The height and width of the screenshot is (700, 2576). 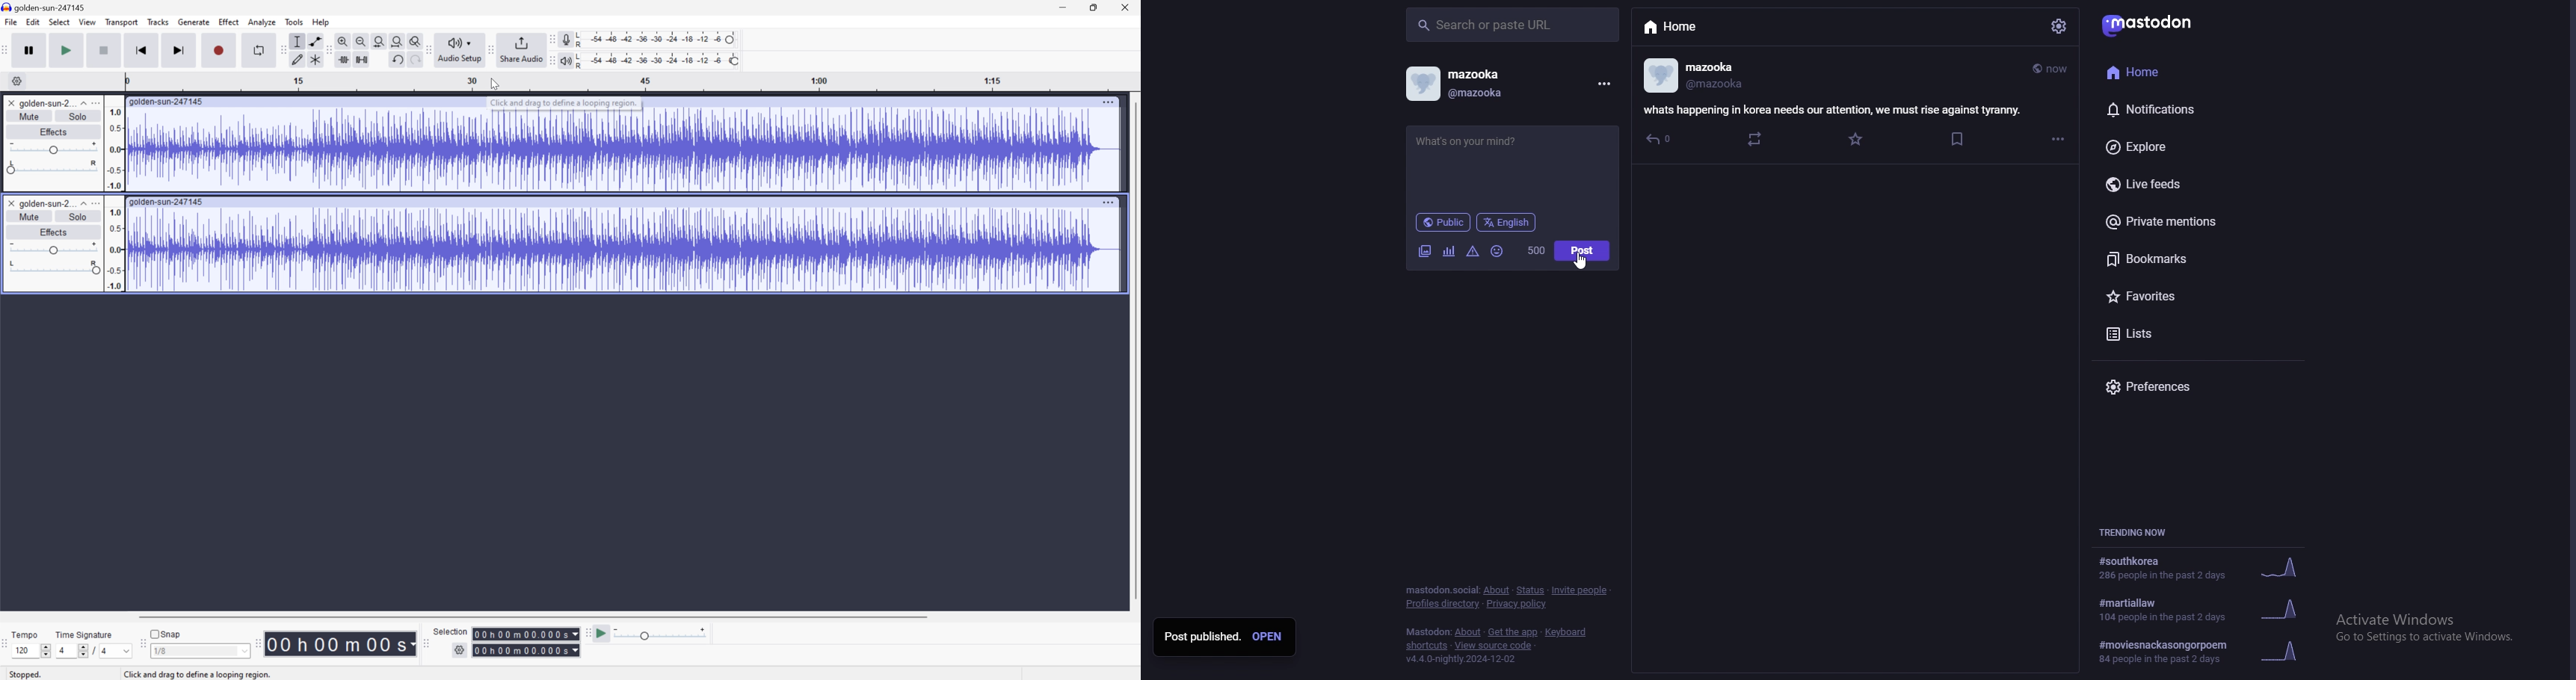 What do you see at coordinates (427, 49) in the screenshot?
I see `Audacity audio setup toolbar` at bounding box center [427, 49].